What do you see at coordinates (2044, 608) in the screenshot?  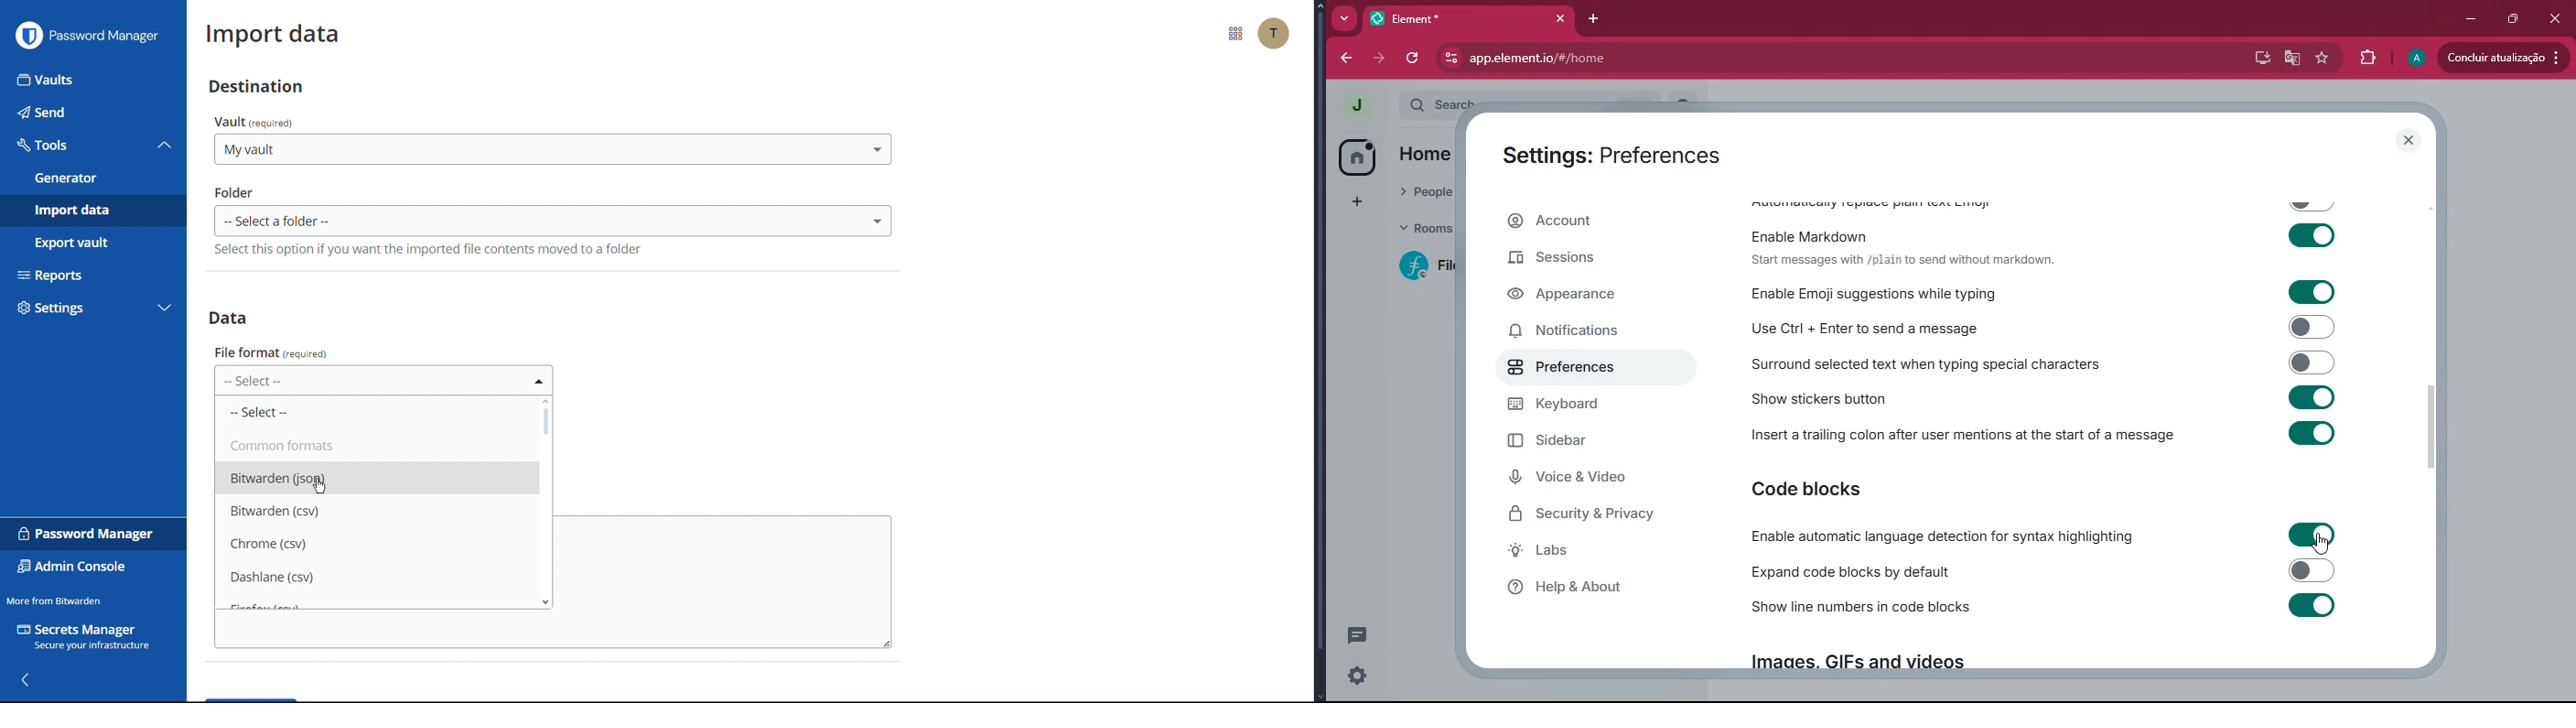 I see `Show line numbers in code blocks` at bounding box center [2044, 608].